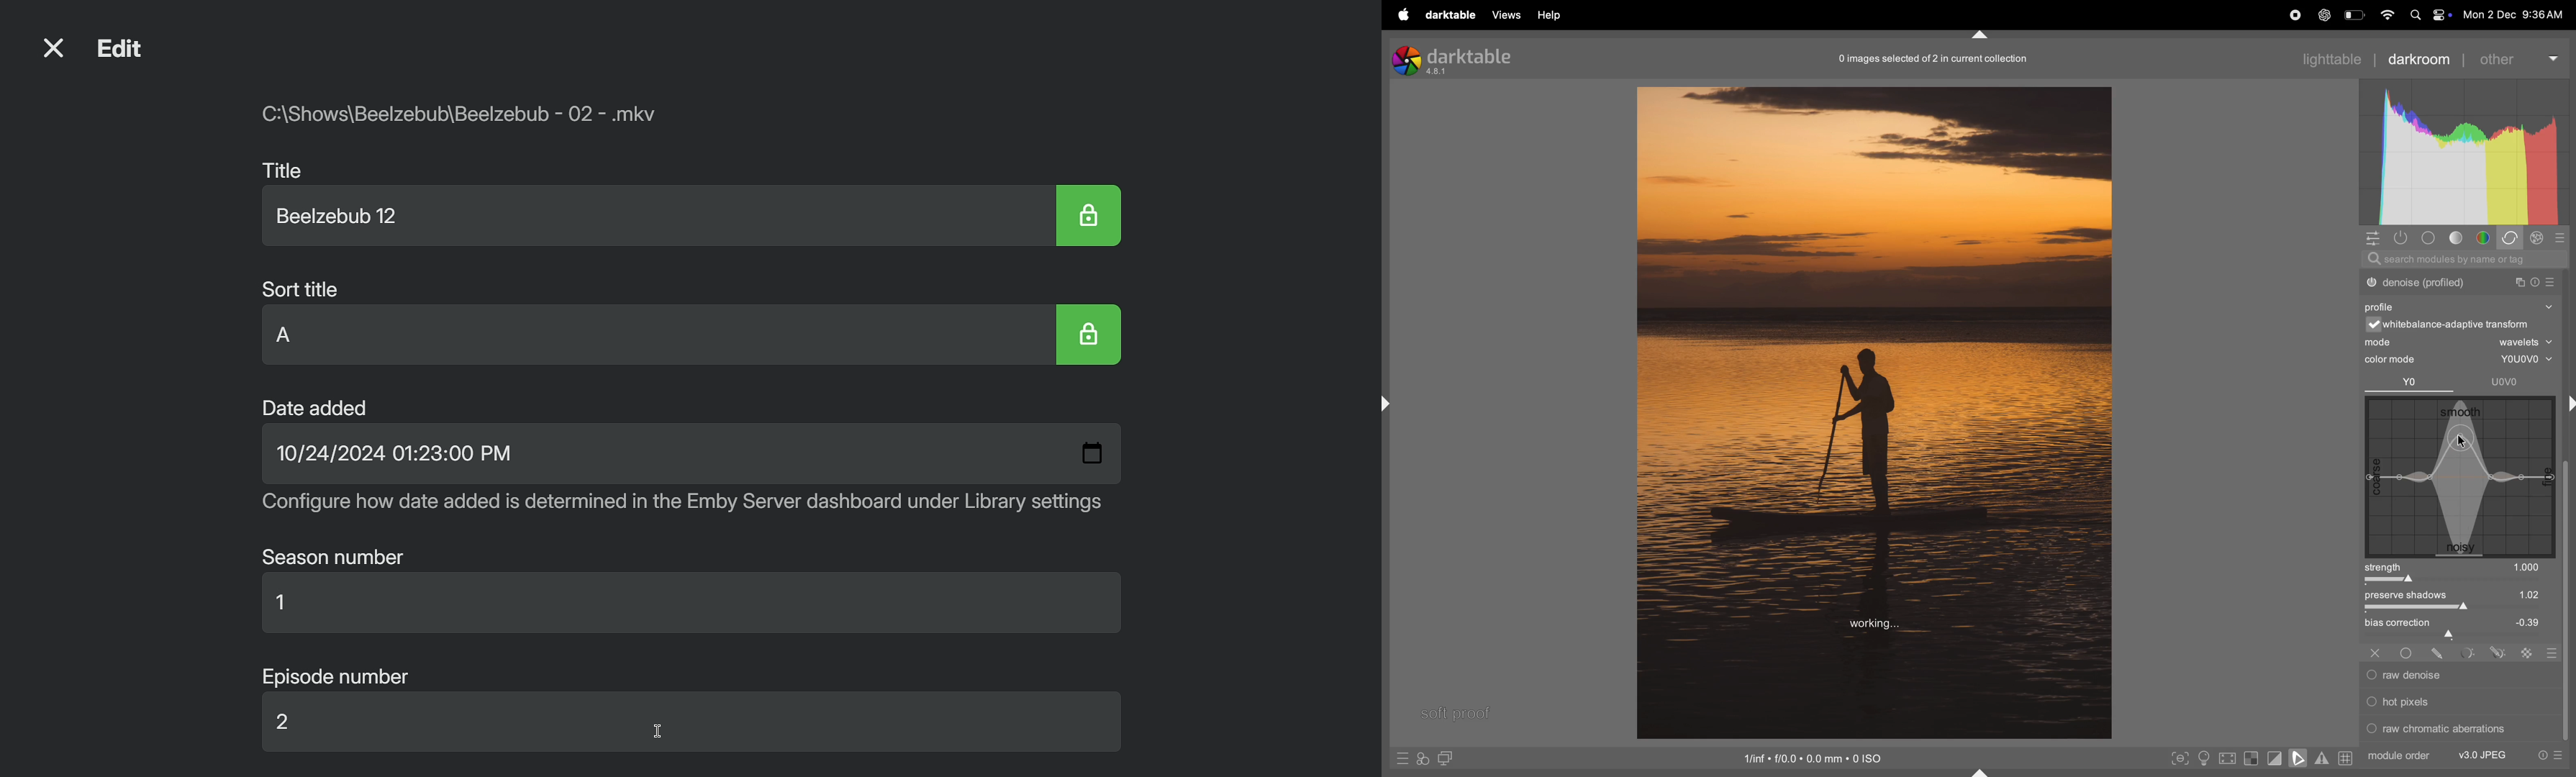  I want to click on Beelzebub 12, so click(347, 217).